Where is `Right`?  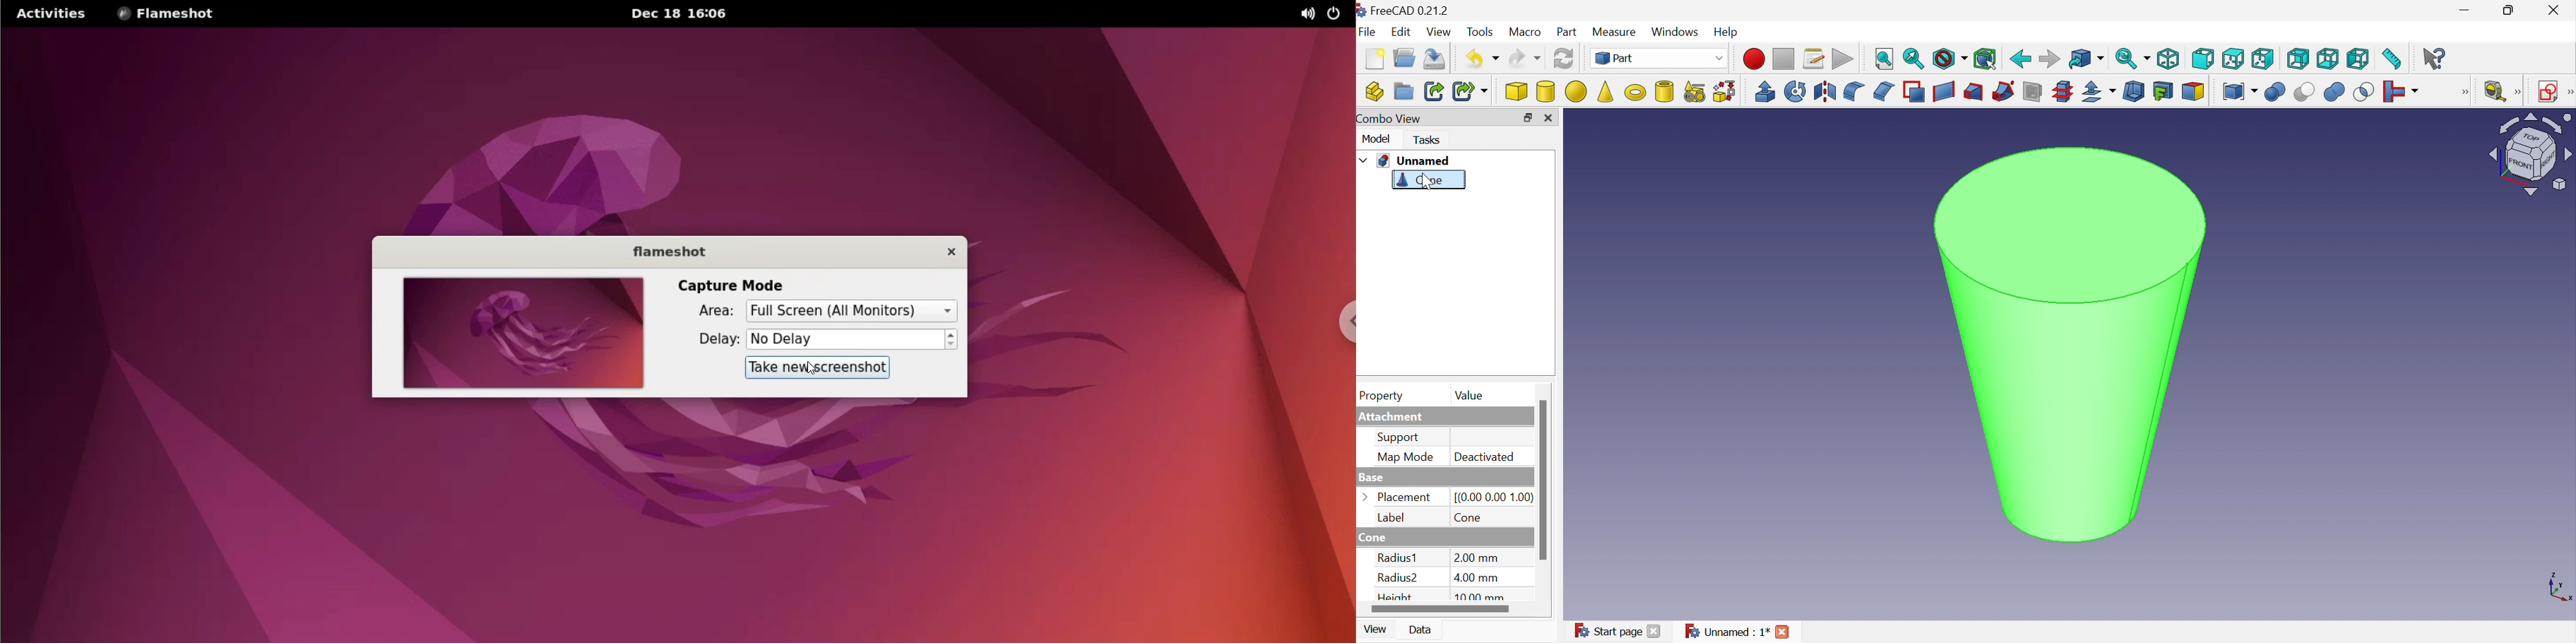
Right is located at coordinates (2263, 58).